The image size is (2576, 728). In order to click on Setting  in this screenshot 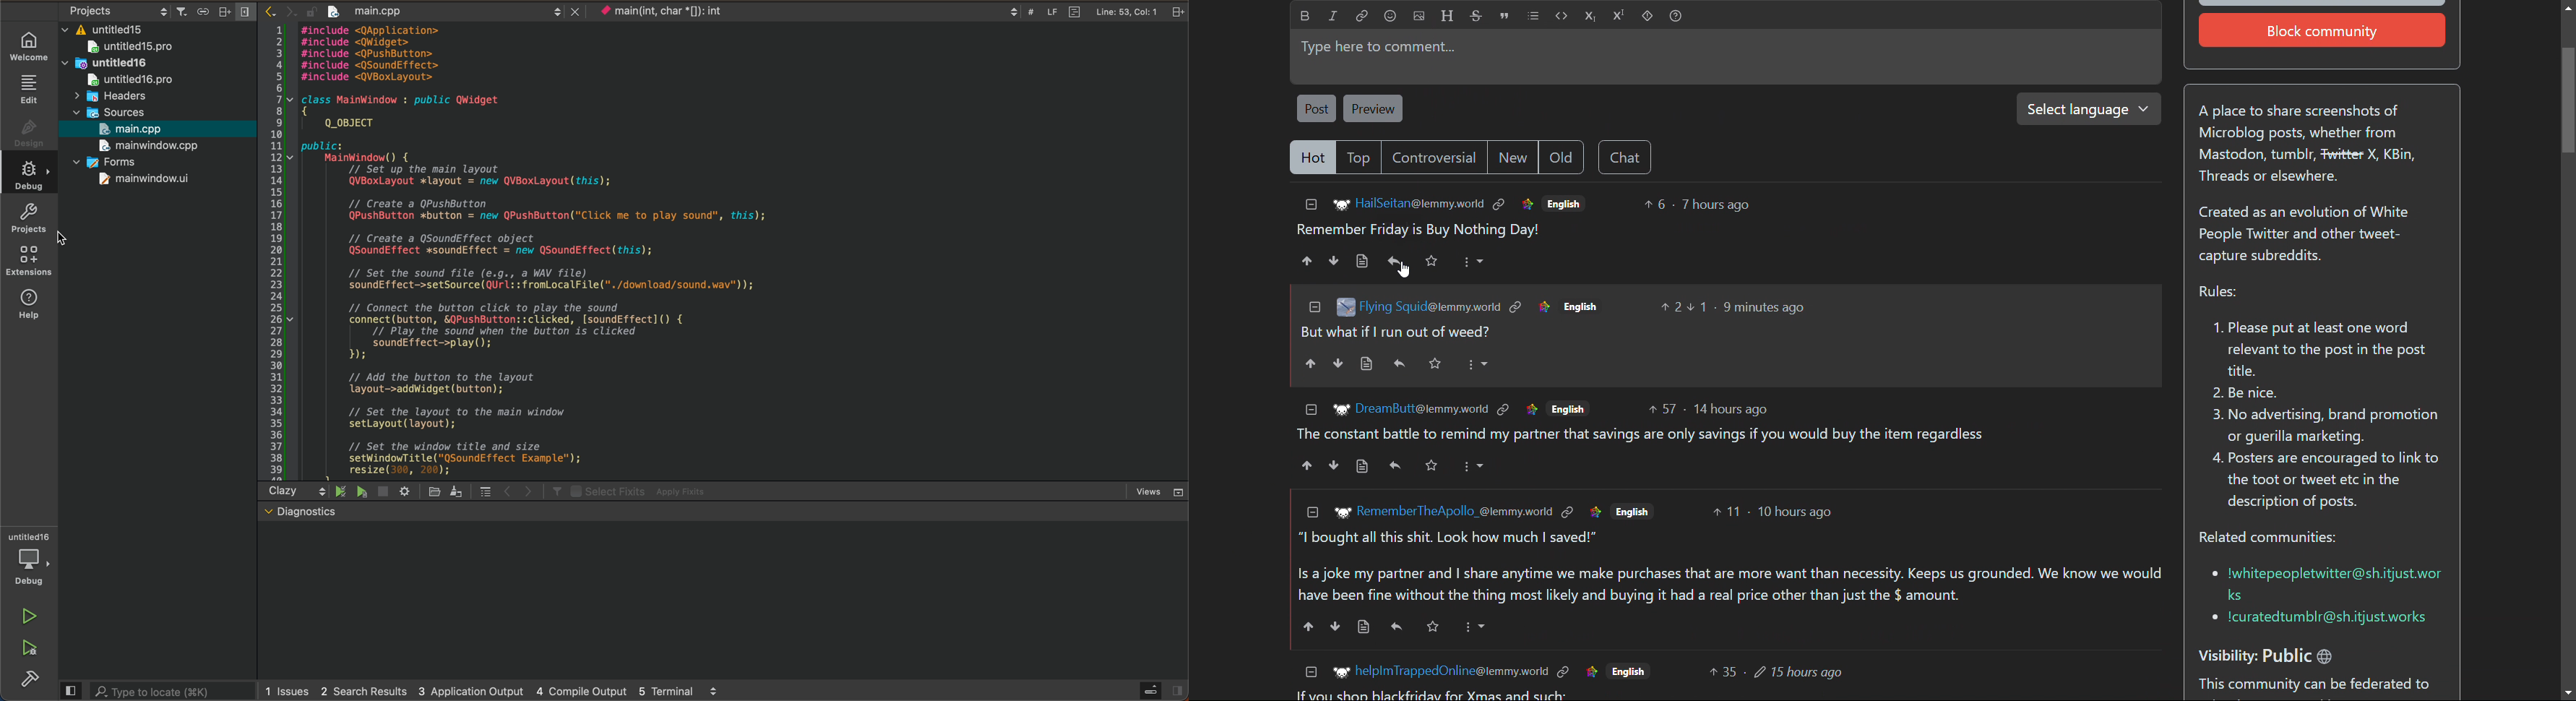, I will do `click(405, 490)`.